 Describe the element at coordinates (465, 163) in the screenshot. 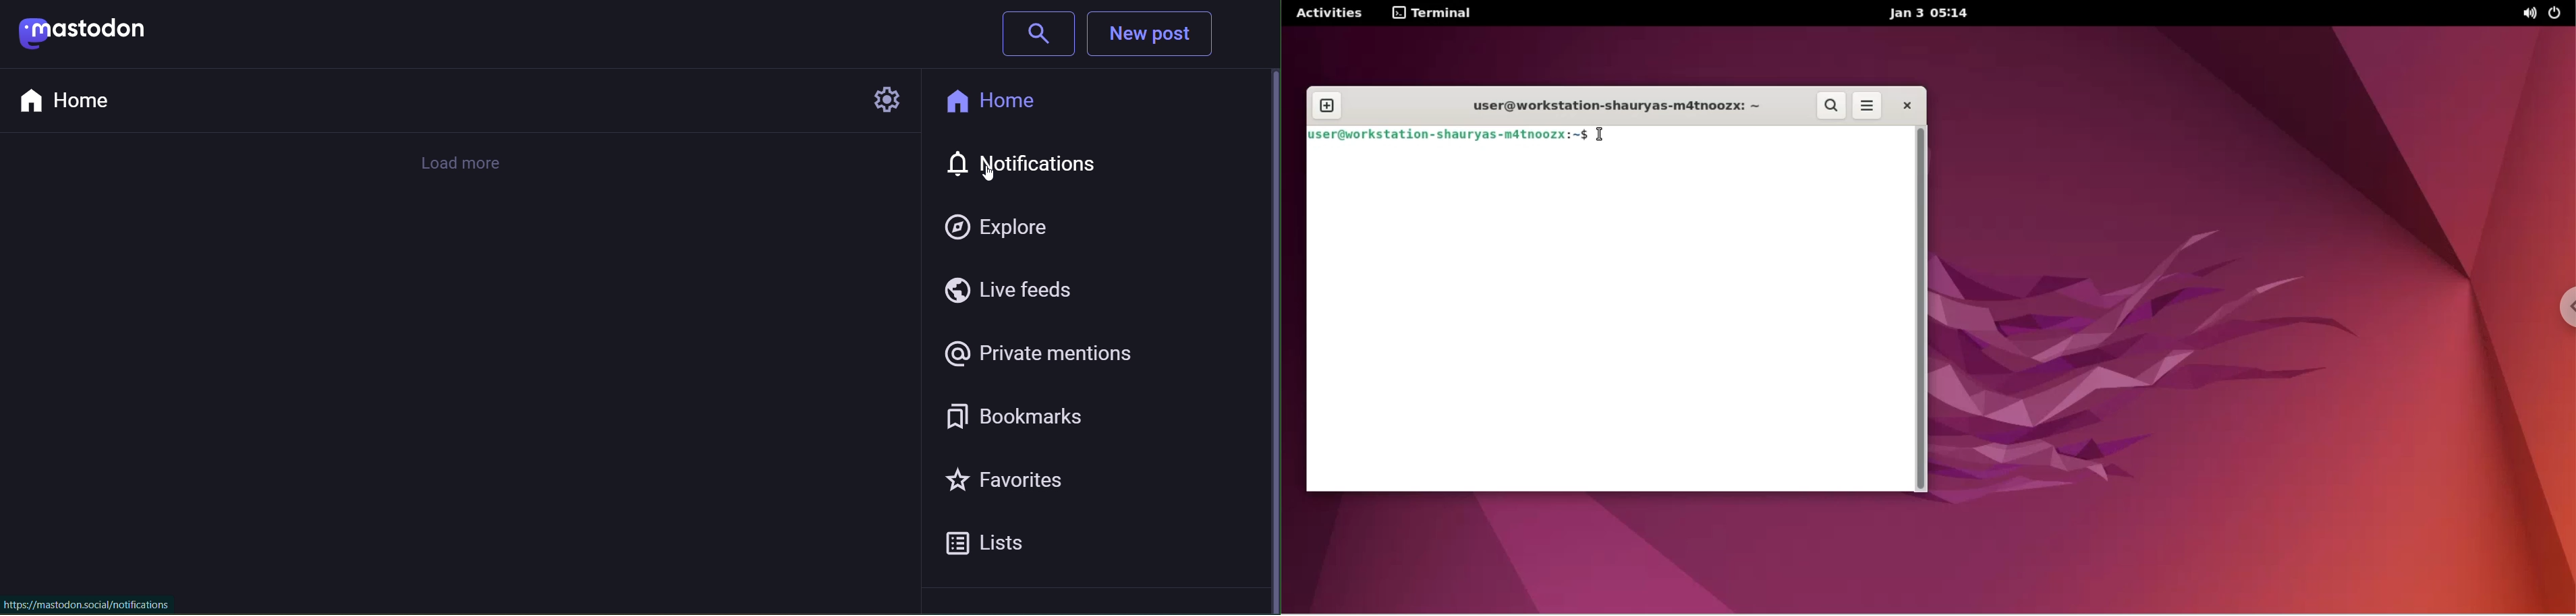

I see `Load More` at that location.